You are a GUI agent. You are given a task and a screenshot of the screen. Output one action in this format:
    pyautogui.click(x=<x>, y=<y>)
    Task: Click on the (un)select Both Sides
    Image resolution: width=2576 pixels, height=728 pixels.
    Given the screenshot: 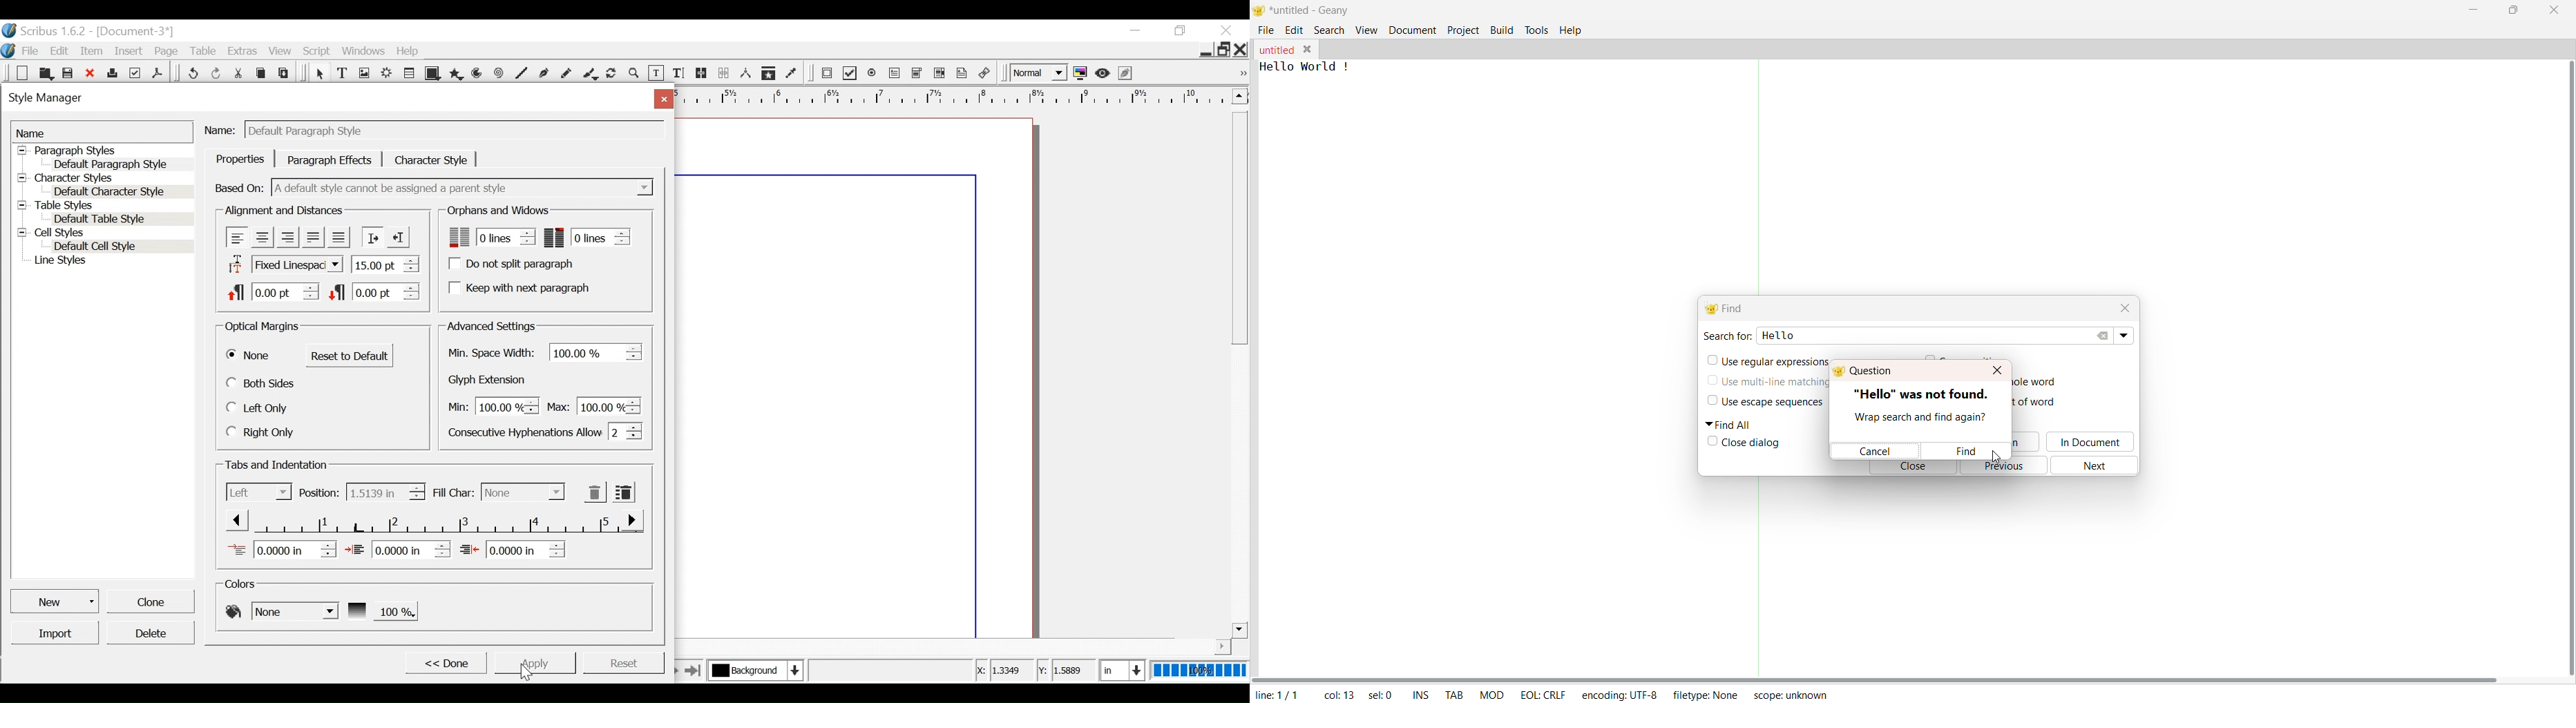 What is the action you would take?
    pyautogui.click(x=262, y=383)
    